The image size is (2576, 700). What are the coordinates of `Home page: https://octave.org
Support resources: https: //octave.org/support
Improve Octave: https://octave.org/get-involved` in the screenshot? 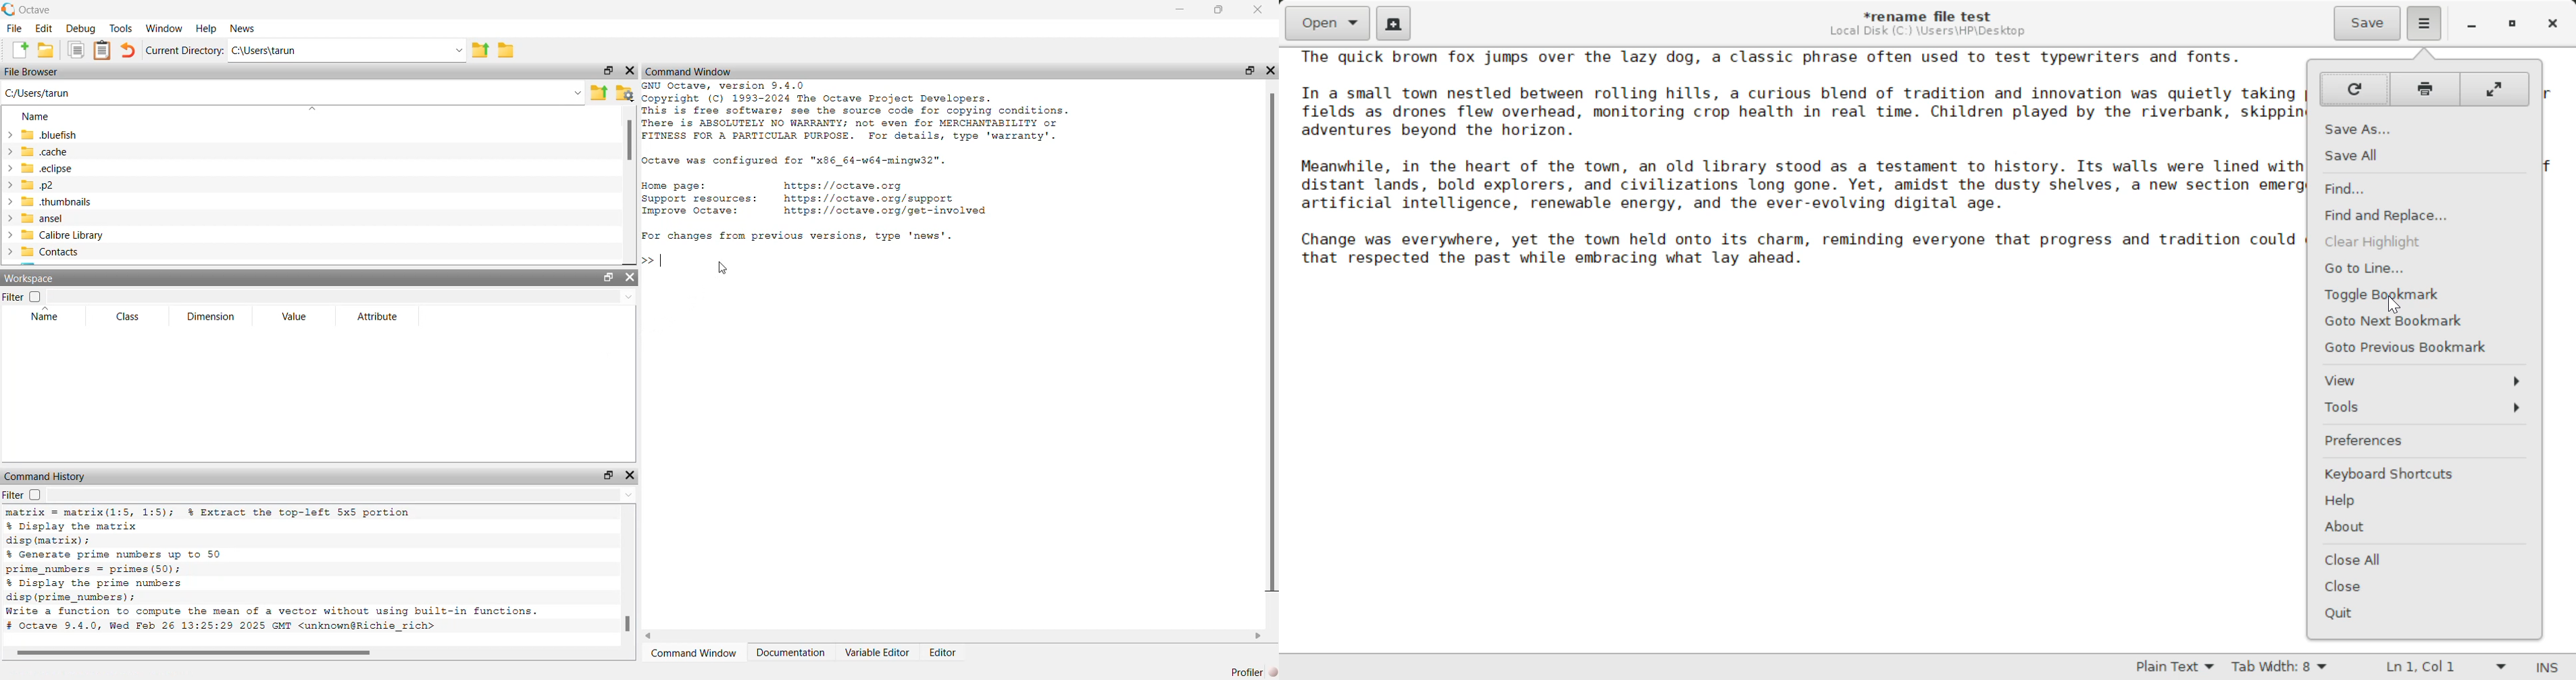 It's located at (817, 199).